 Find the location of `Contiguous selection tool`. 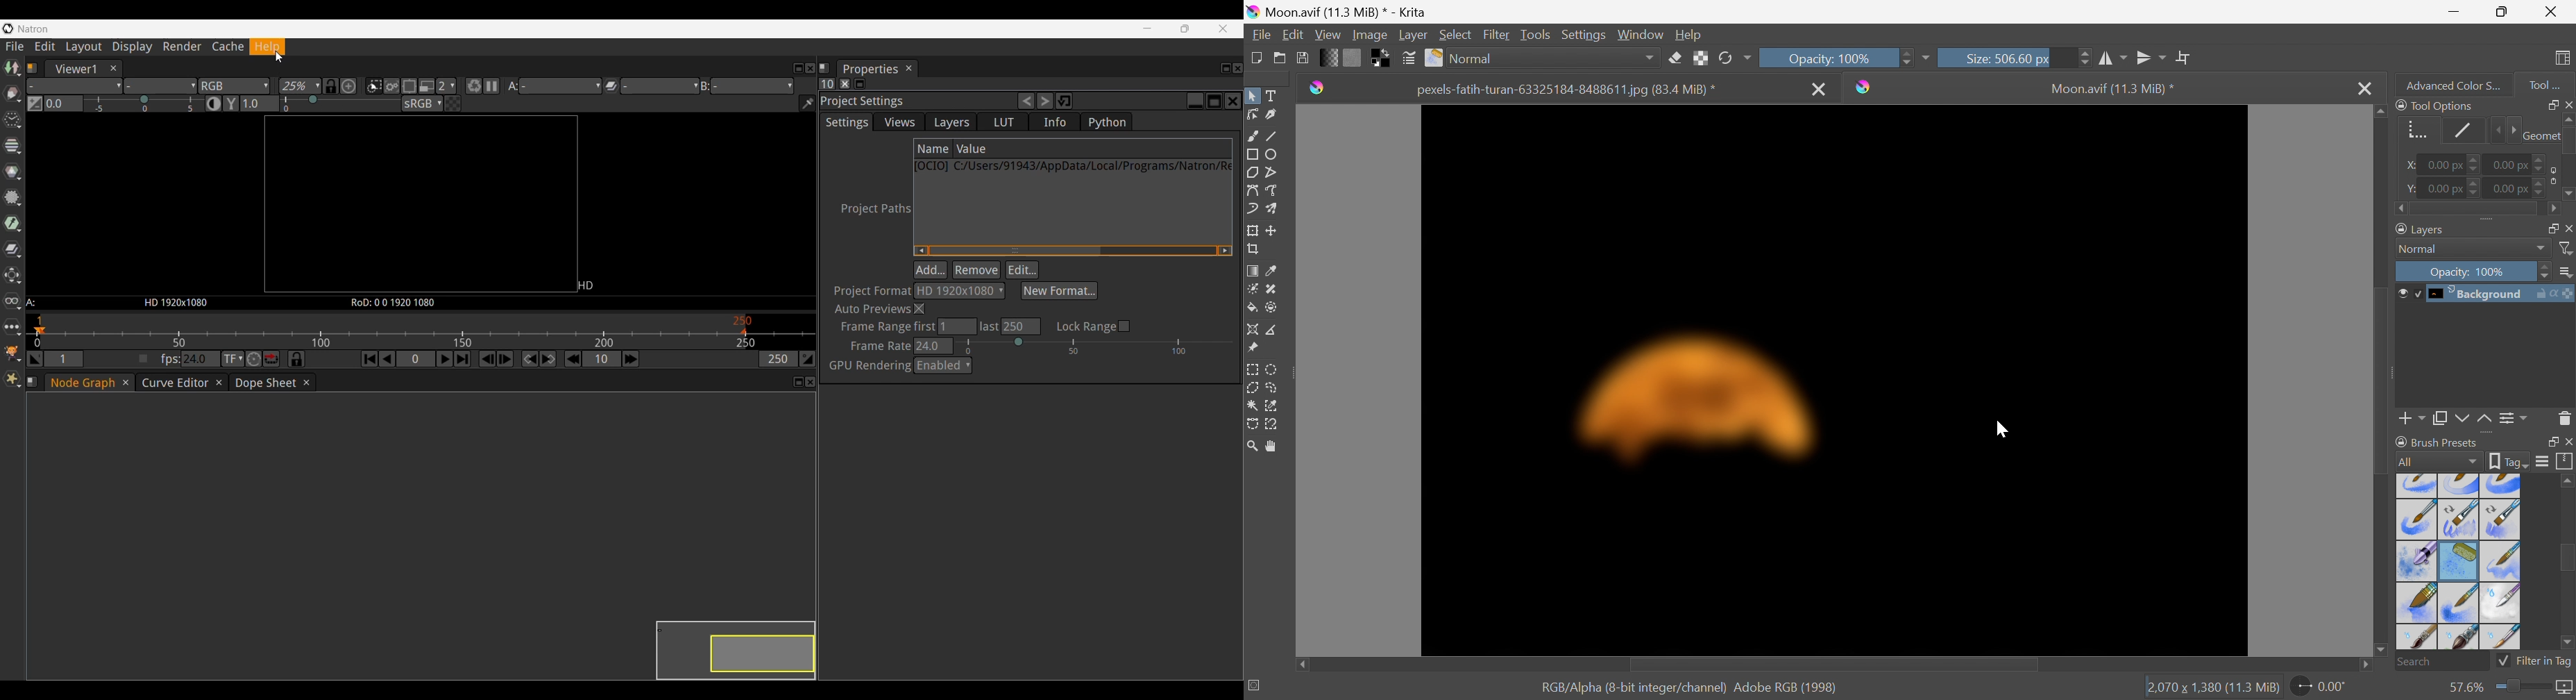

Contiguous selection tool is located at coordinates (1253, 406).